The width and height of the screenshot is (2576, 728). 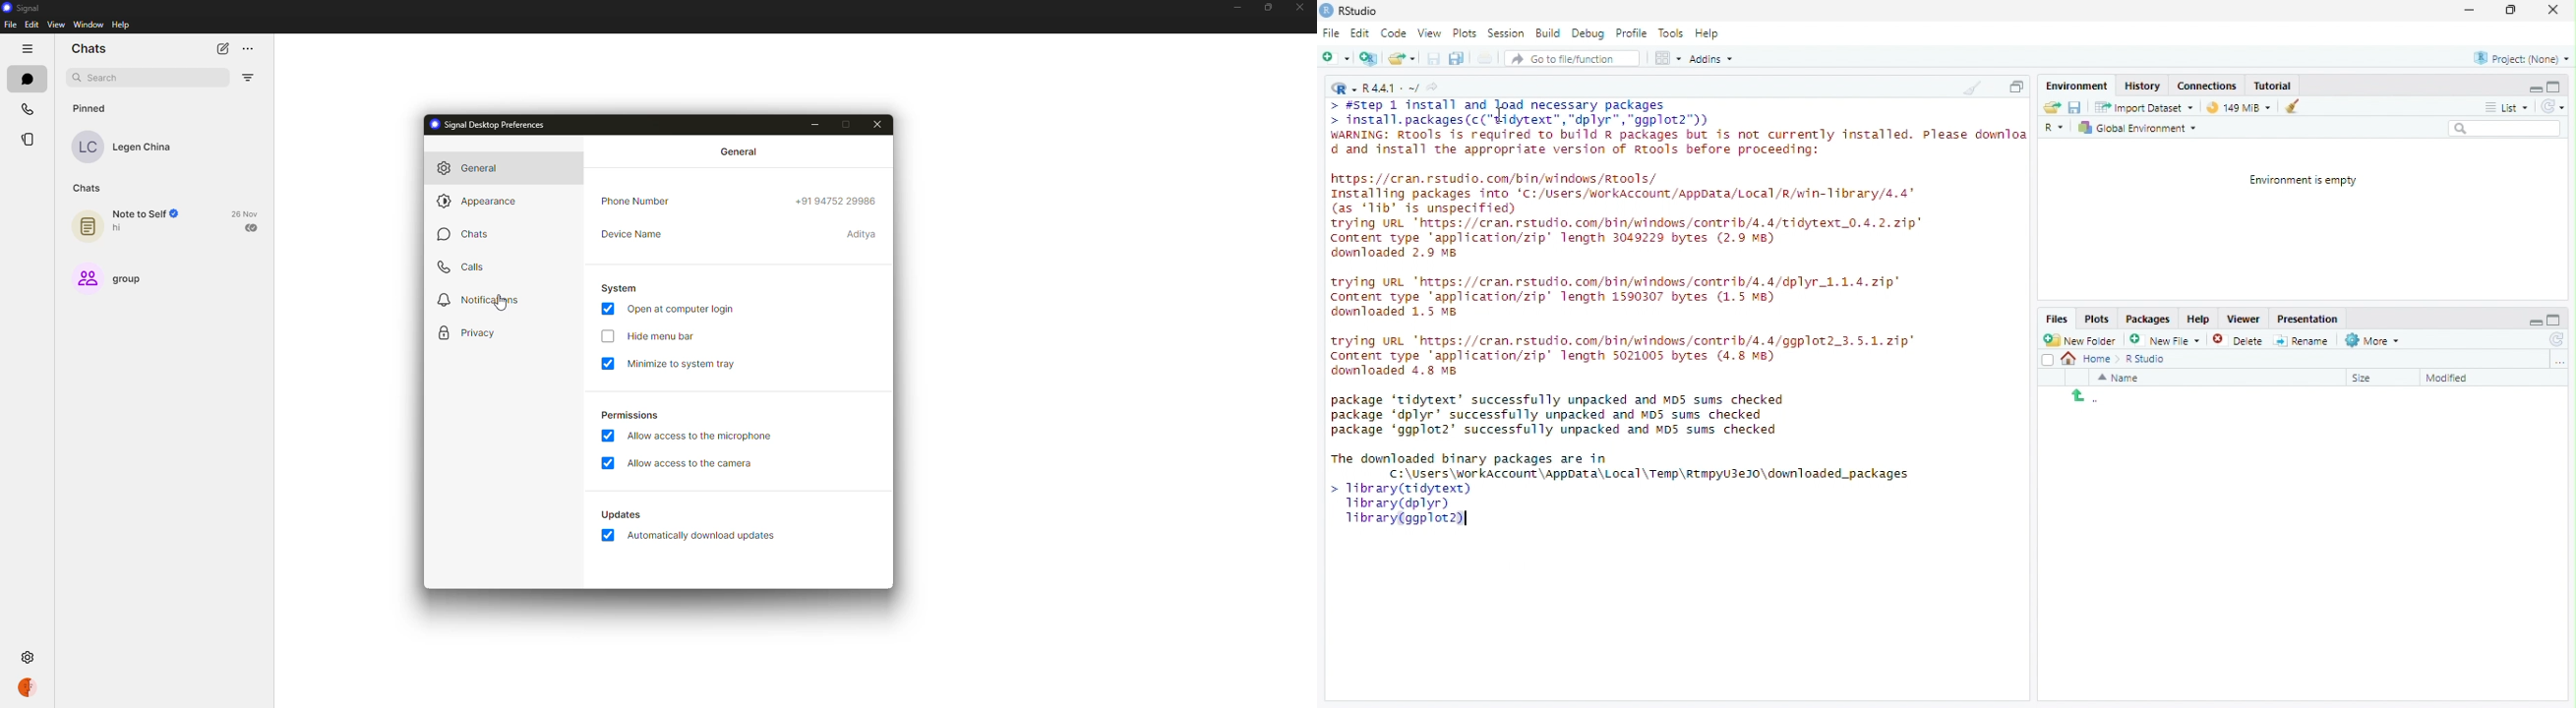 What do you see at coordinates (2365, 379) in the screenshot?
I see `Size` at bounding box center [2365, 379].